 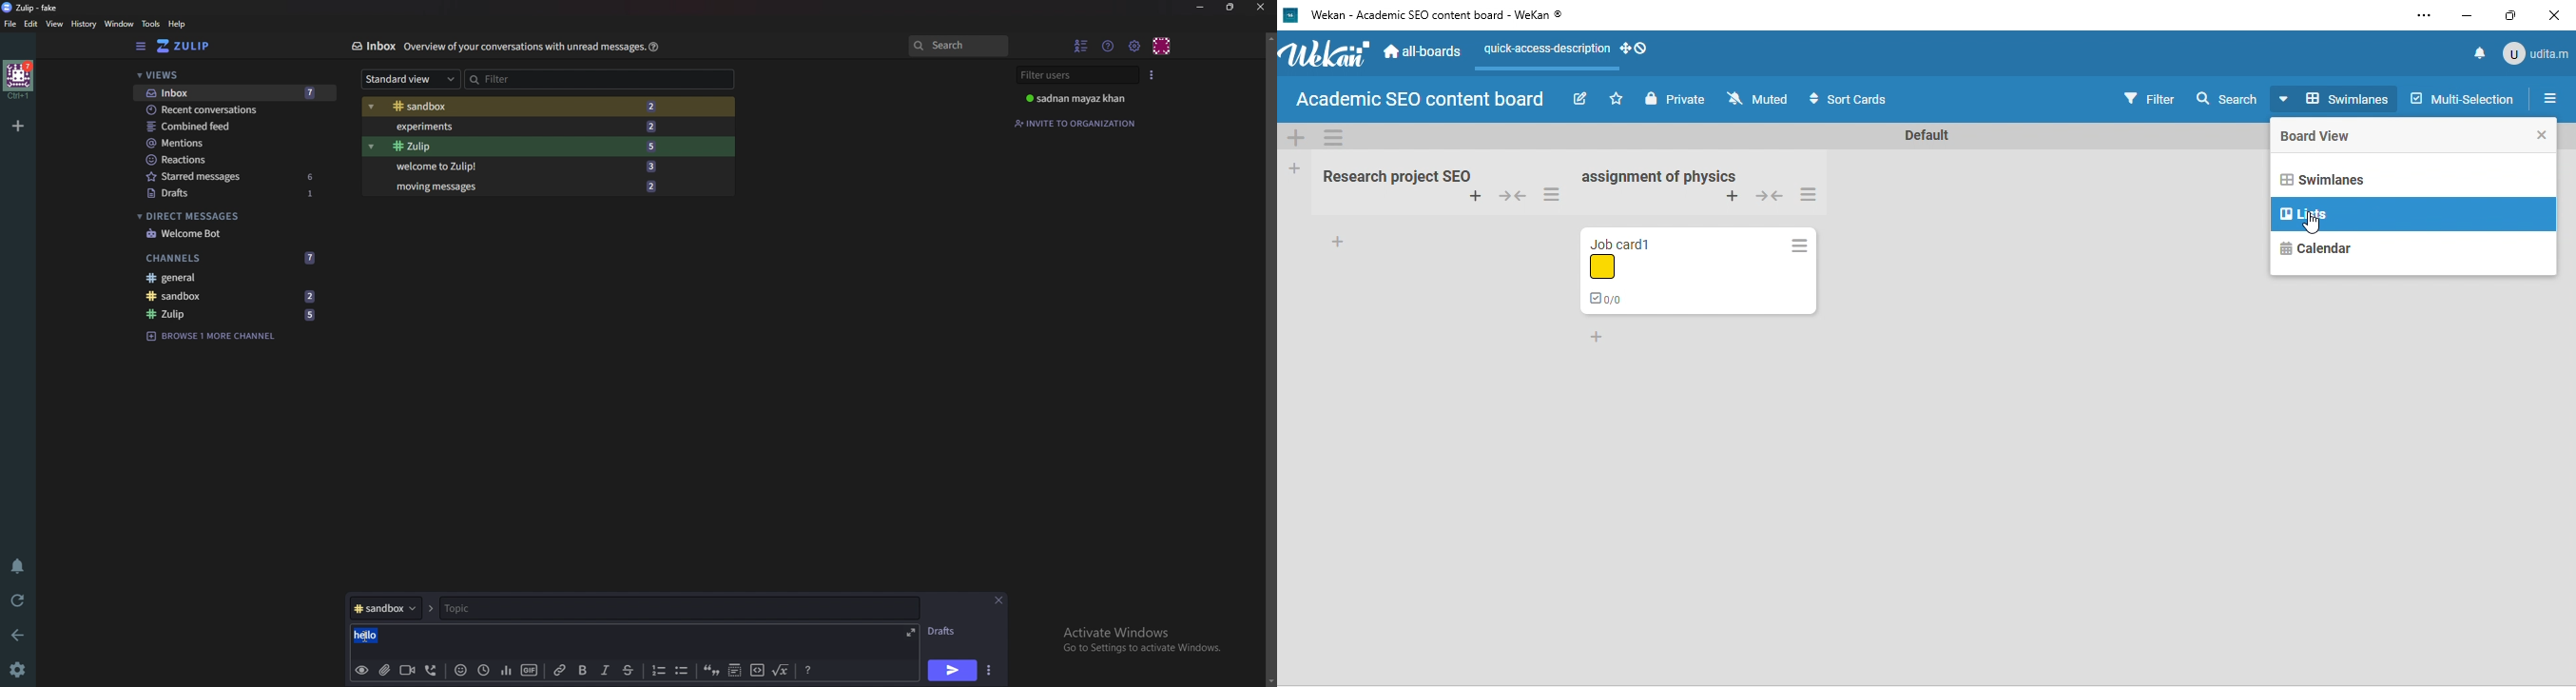 What do you see at coordinates (232, 176) in the screenshot?
I see `starred Messages 6` at bounding box center [232, 176].